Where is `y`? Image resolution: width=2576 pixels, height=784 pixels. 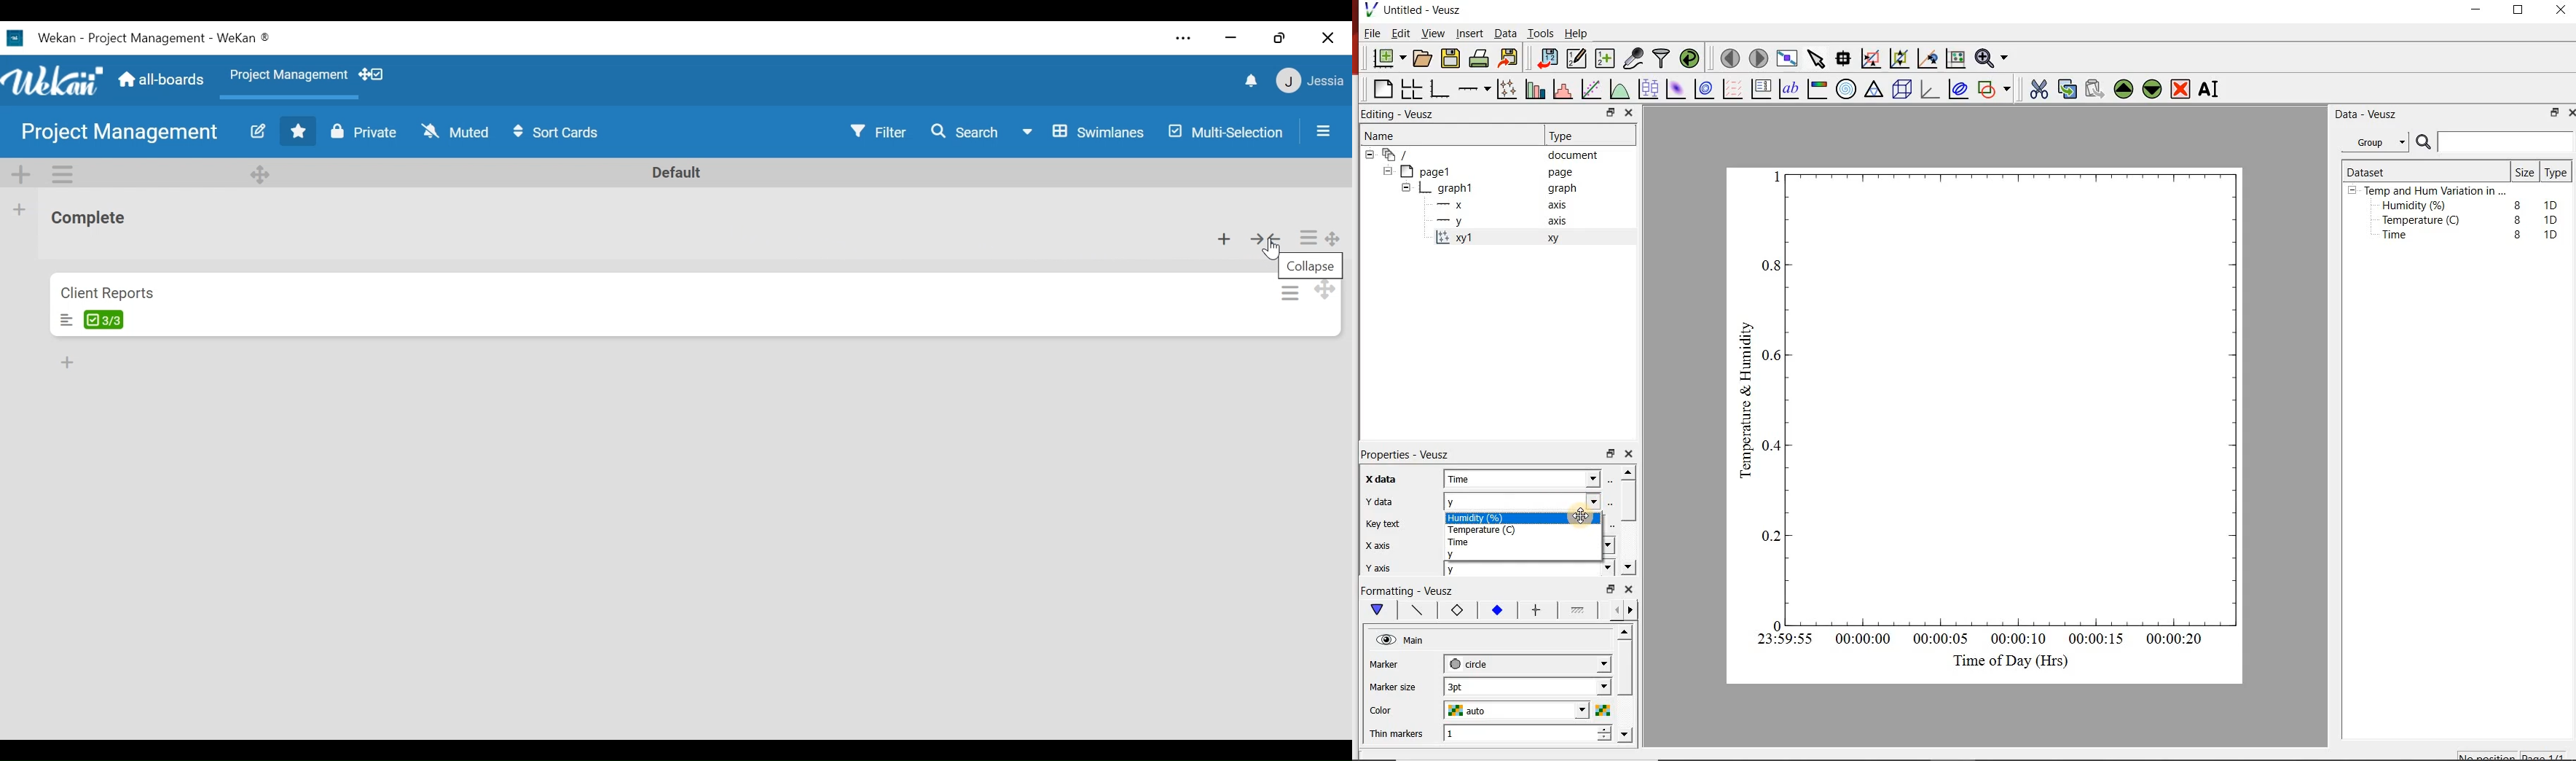
y is located at coordinates (1463, 221).